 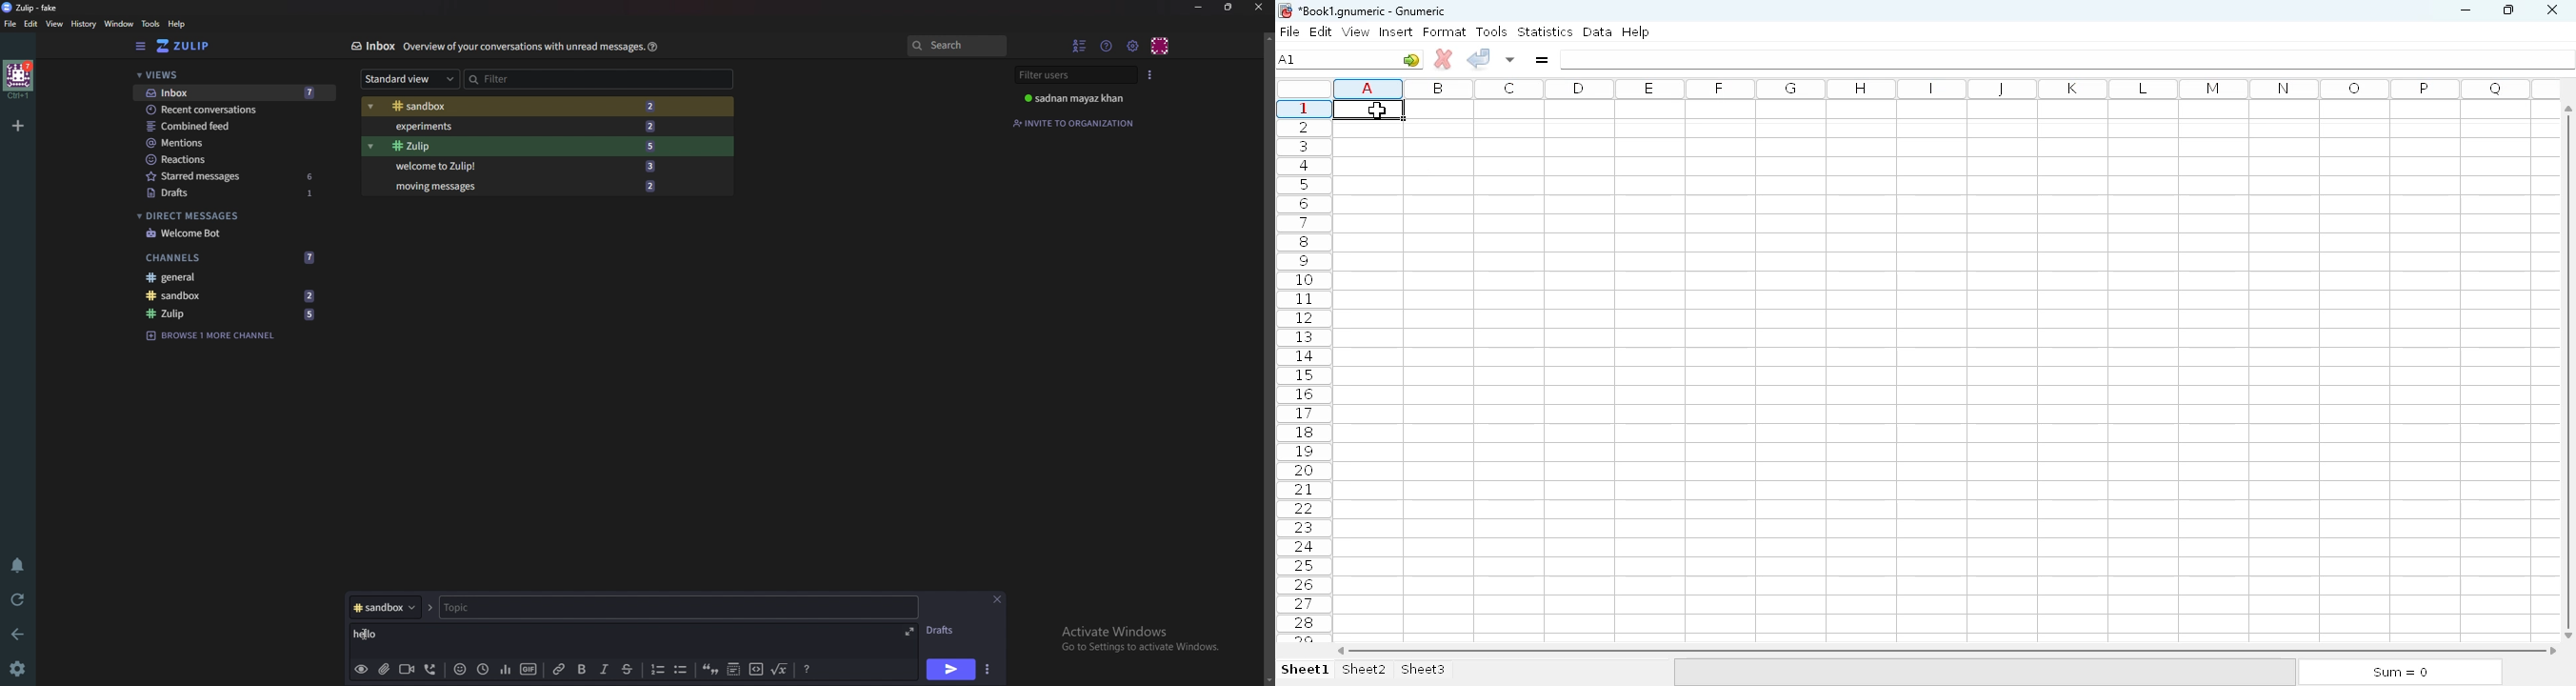 I want to click on help, so click(x=1635, y=32).